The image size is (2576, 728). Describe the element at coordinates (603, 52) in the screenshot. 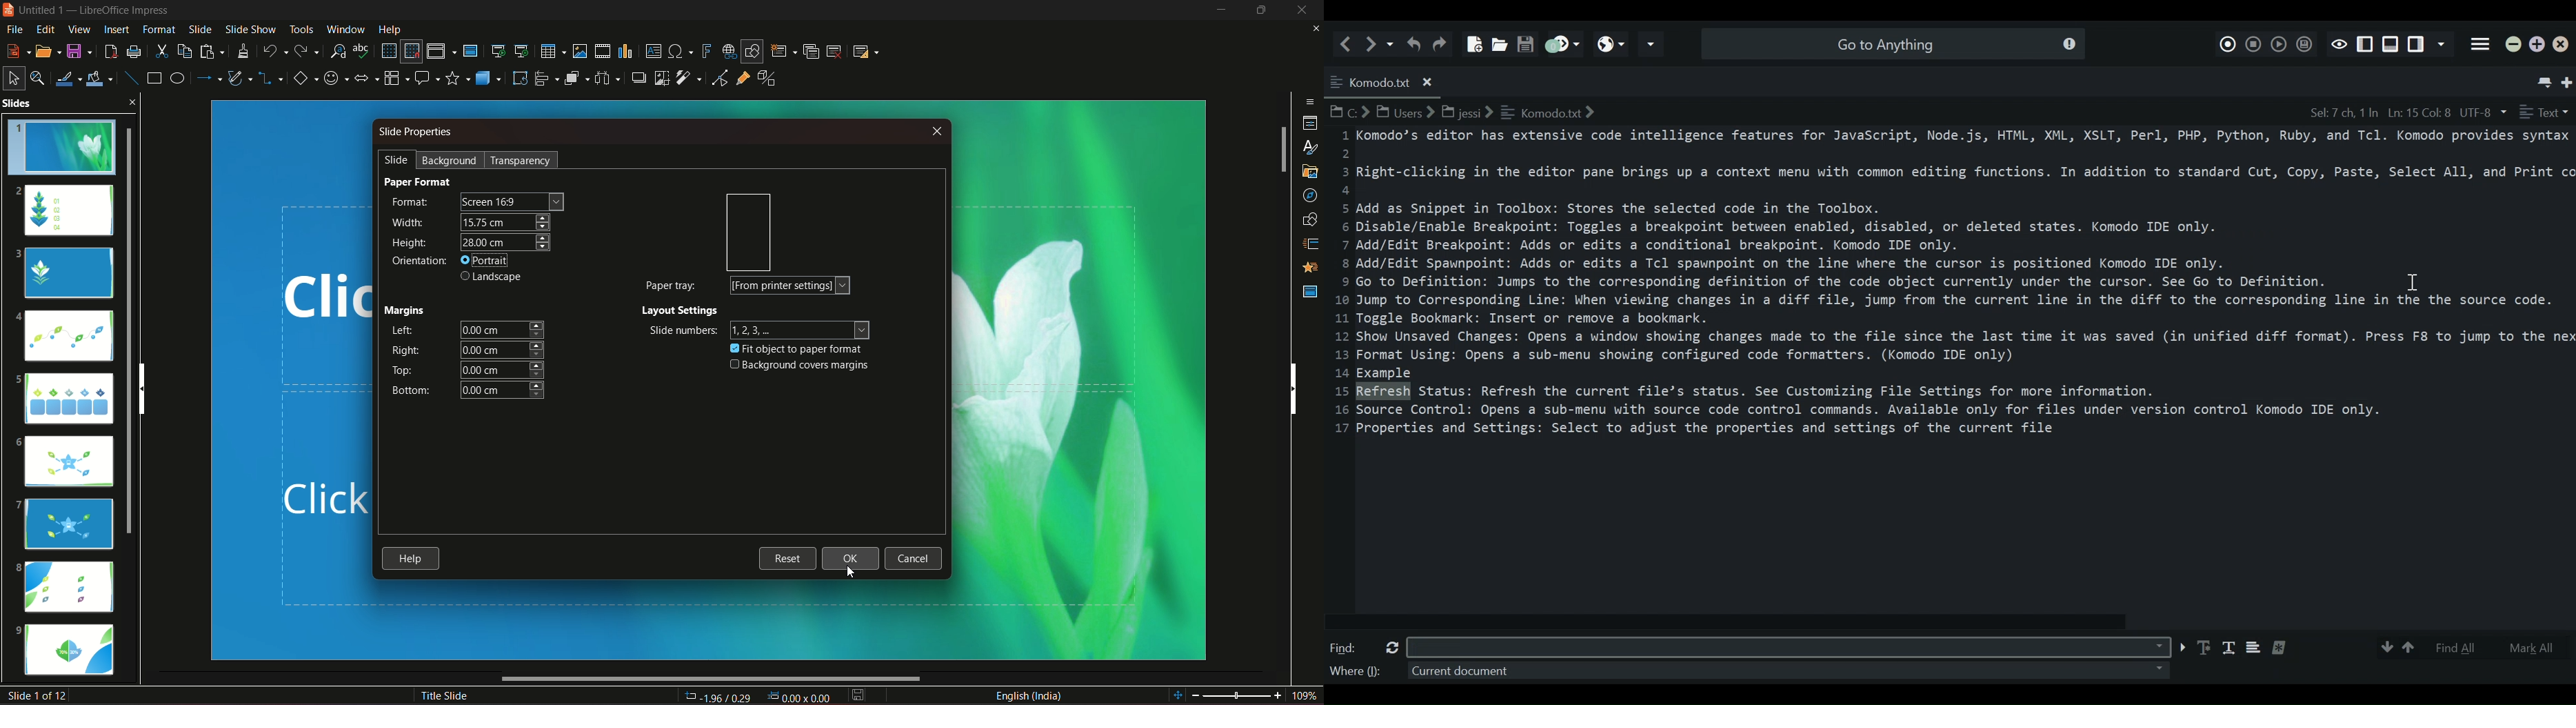

I see `insert audio/video` at that location.